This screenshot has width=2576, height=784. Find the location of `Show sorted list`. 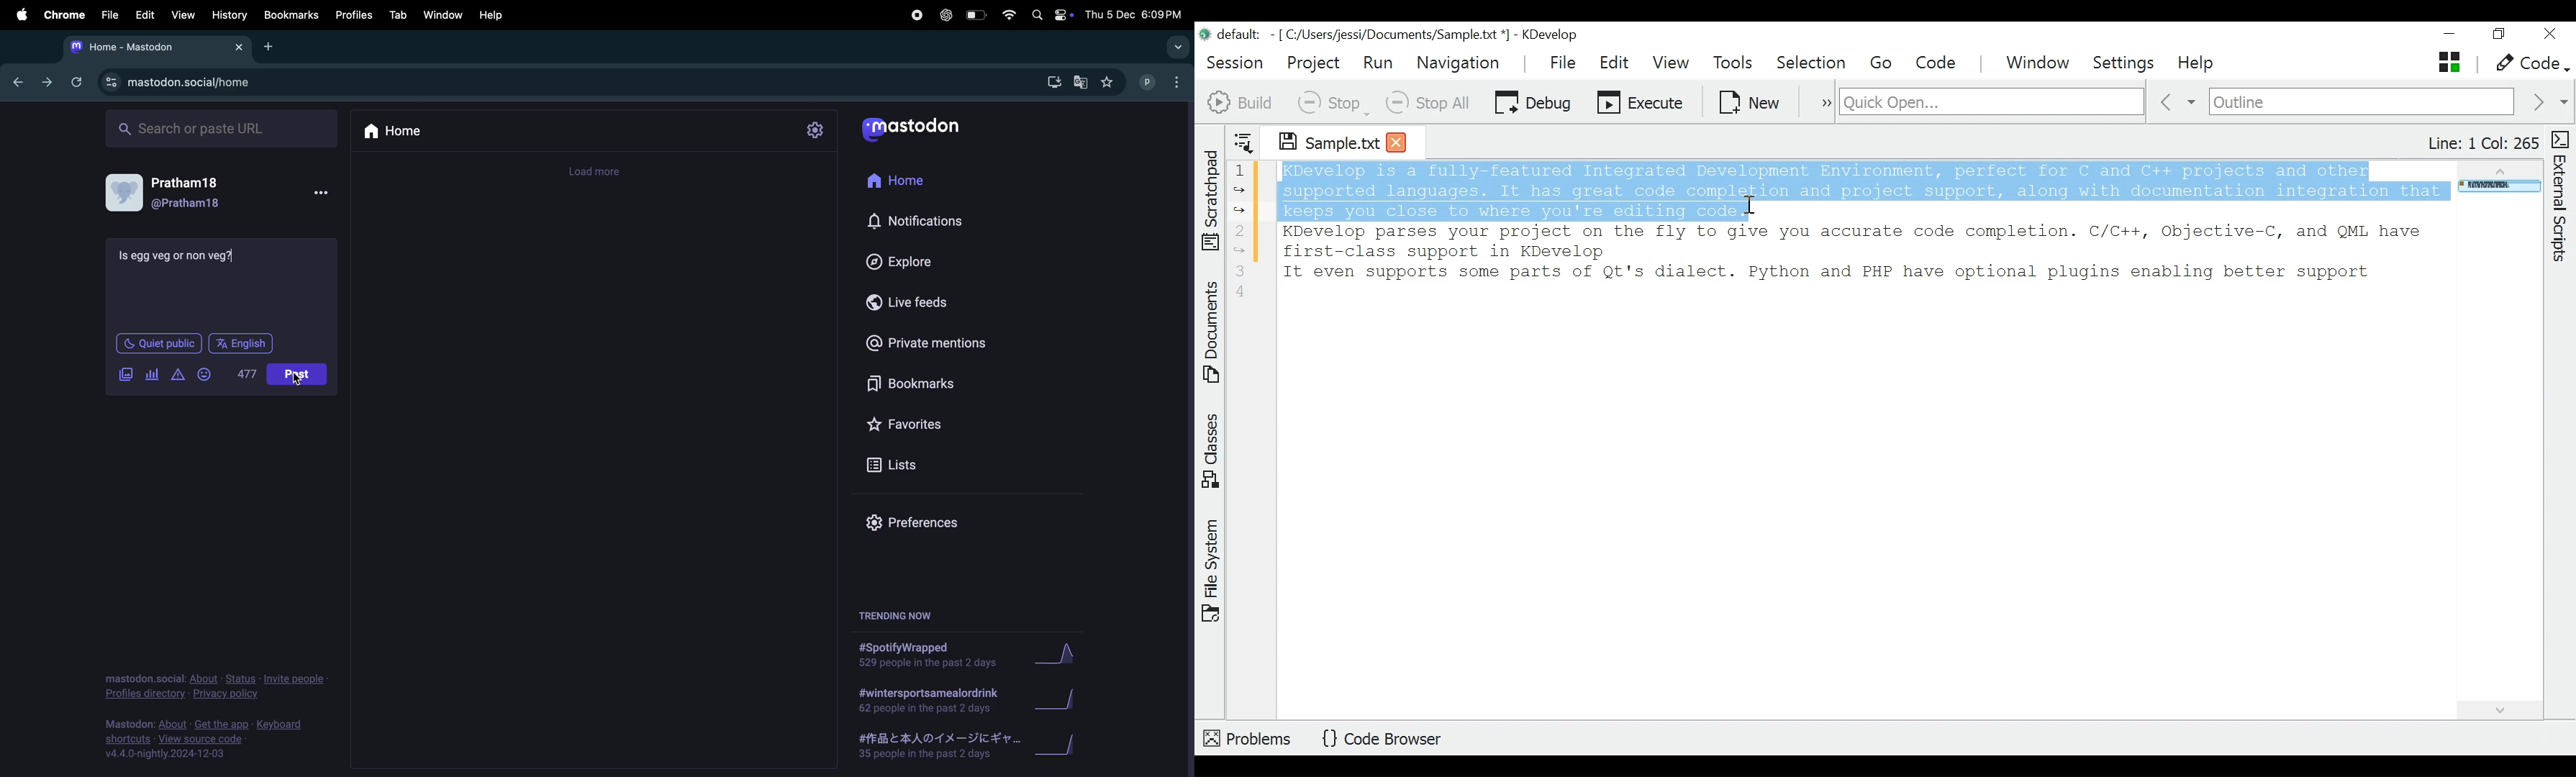

Show sorted list is located at coordinates (1243, 140).